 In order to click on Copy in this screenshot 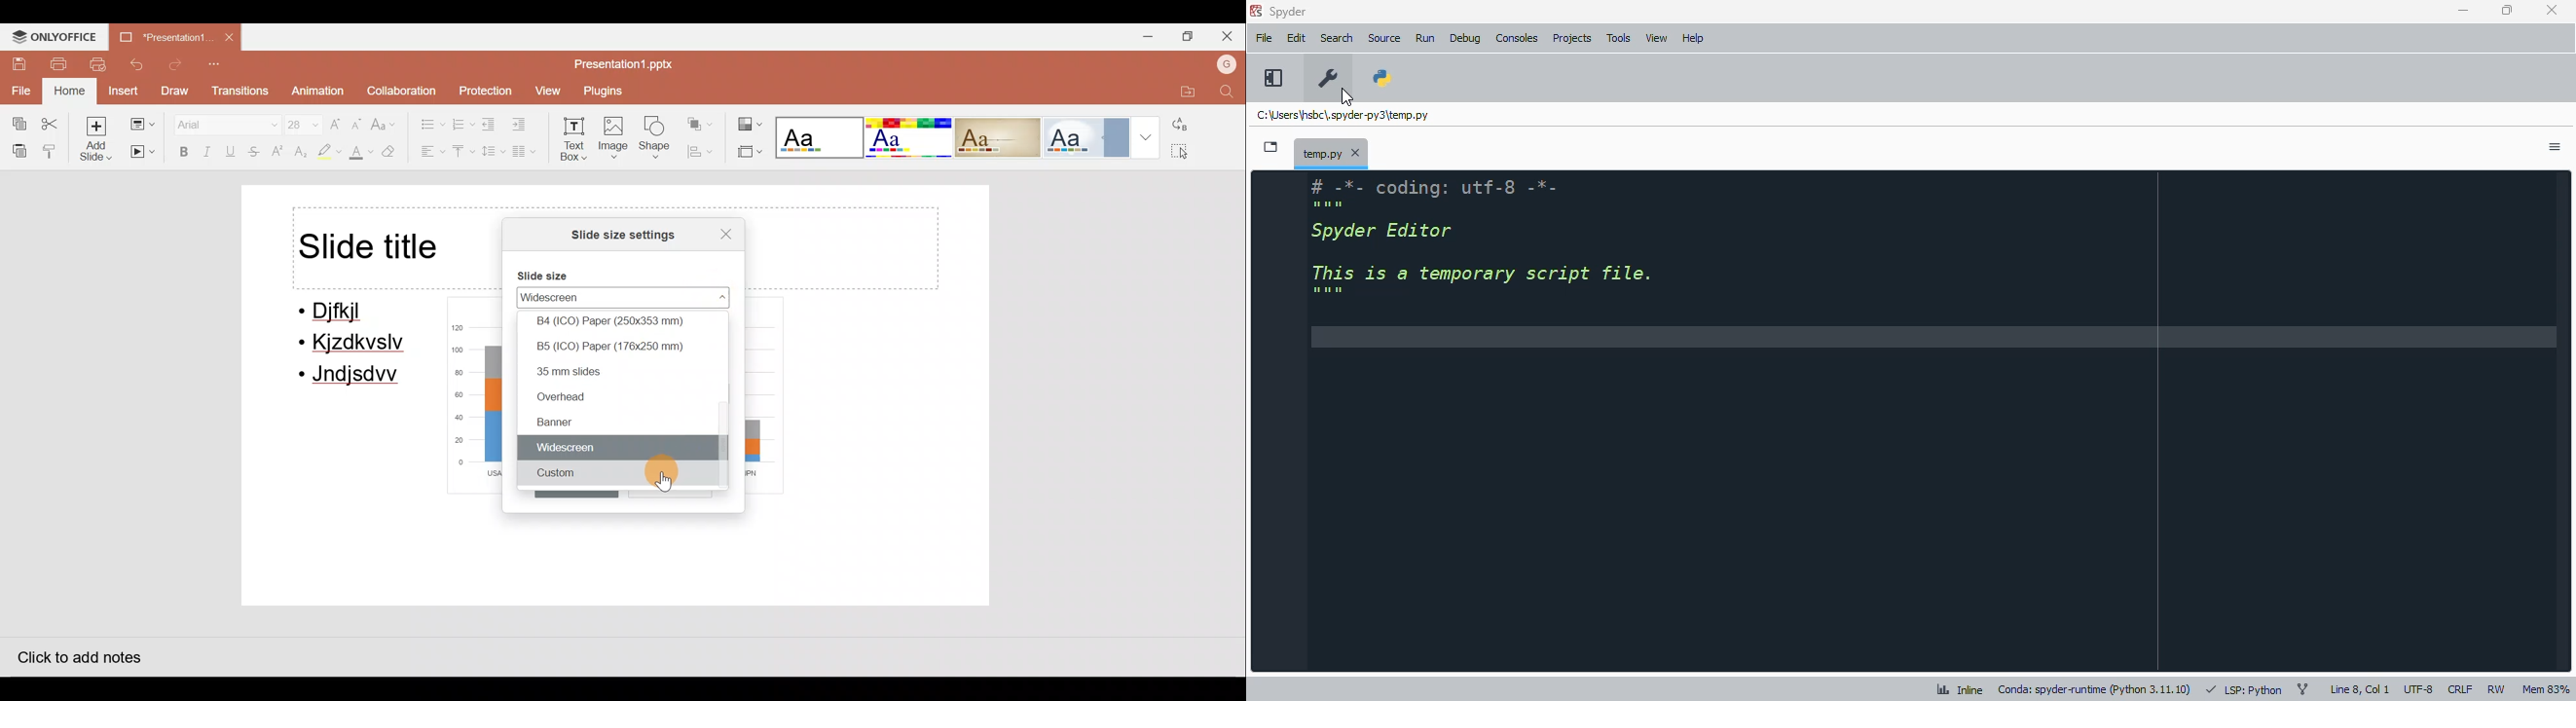, I will do `click(15, 121)`.